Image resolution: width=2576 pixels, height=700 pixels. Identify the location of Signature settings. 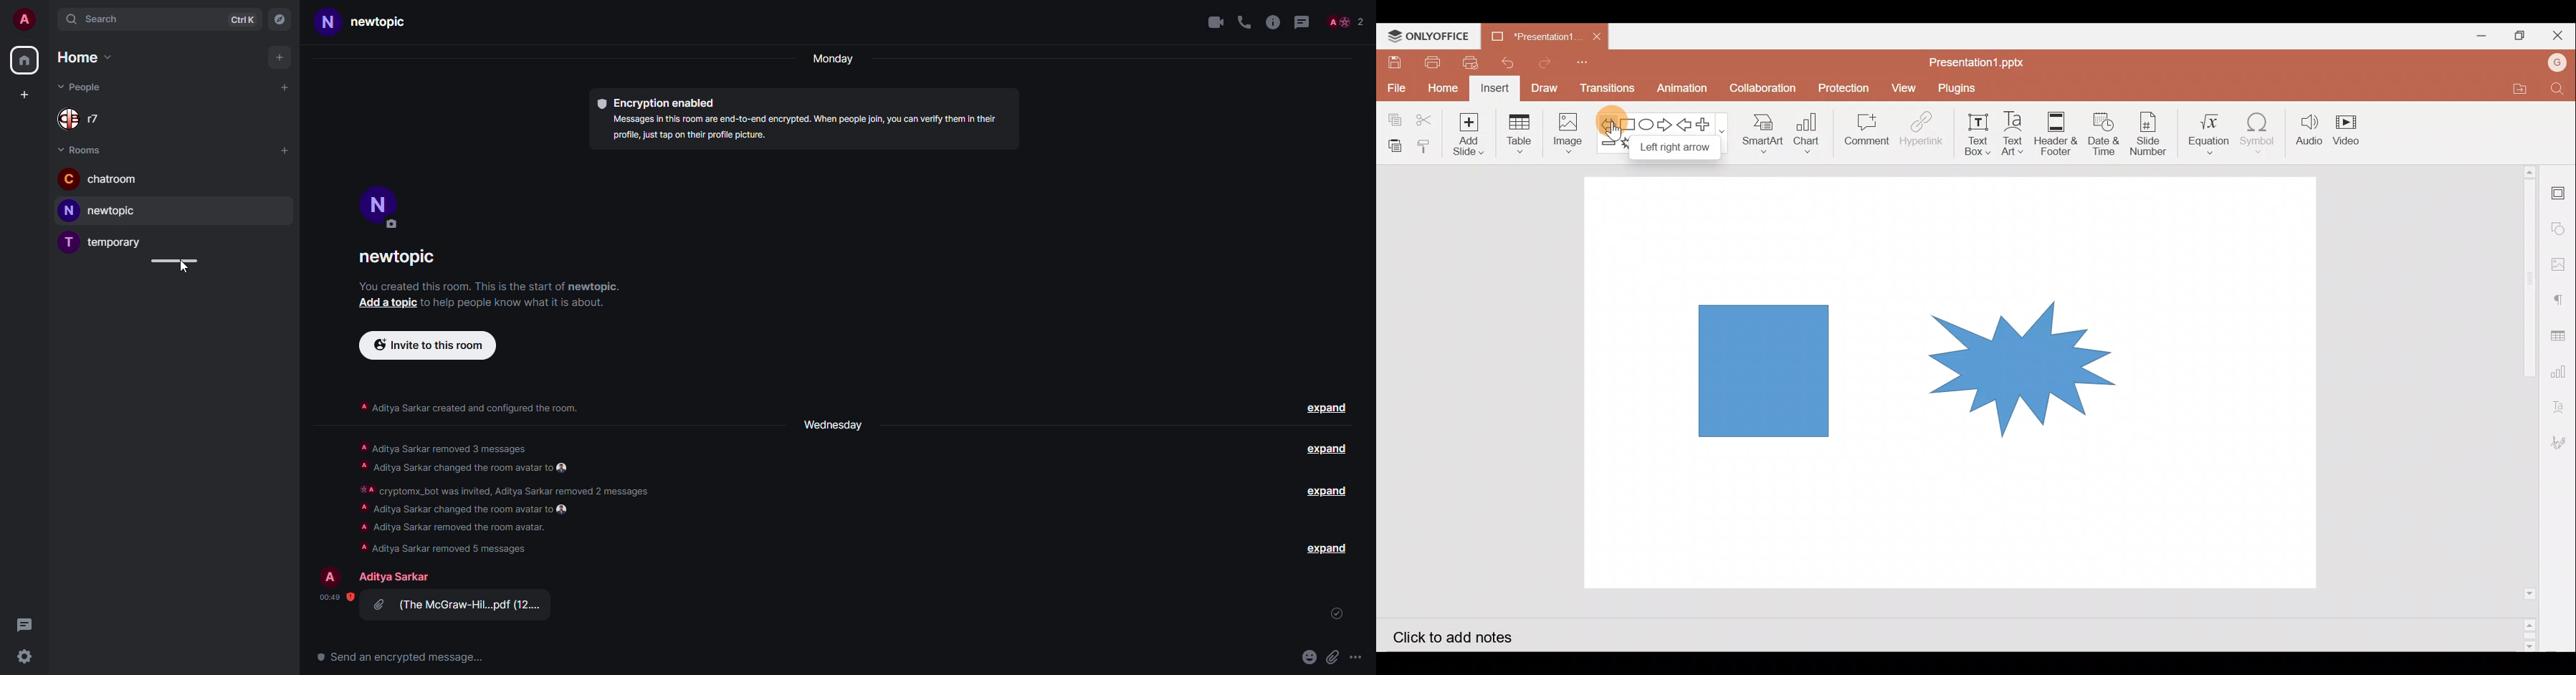
(2563, 444).